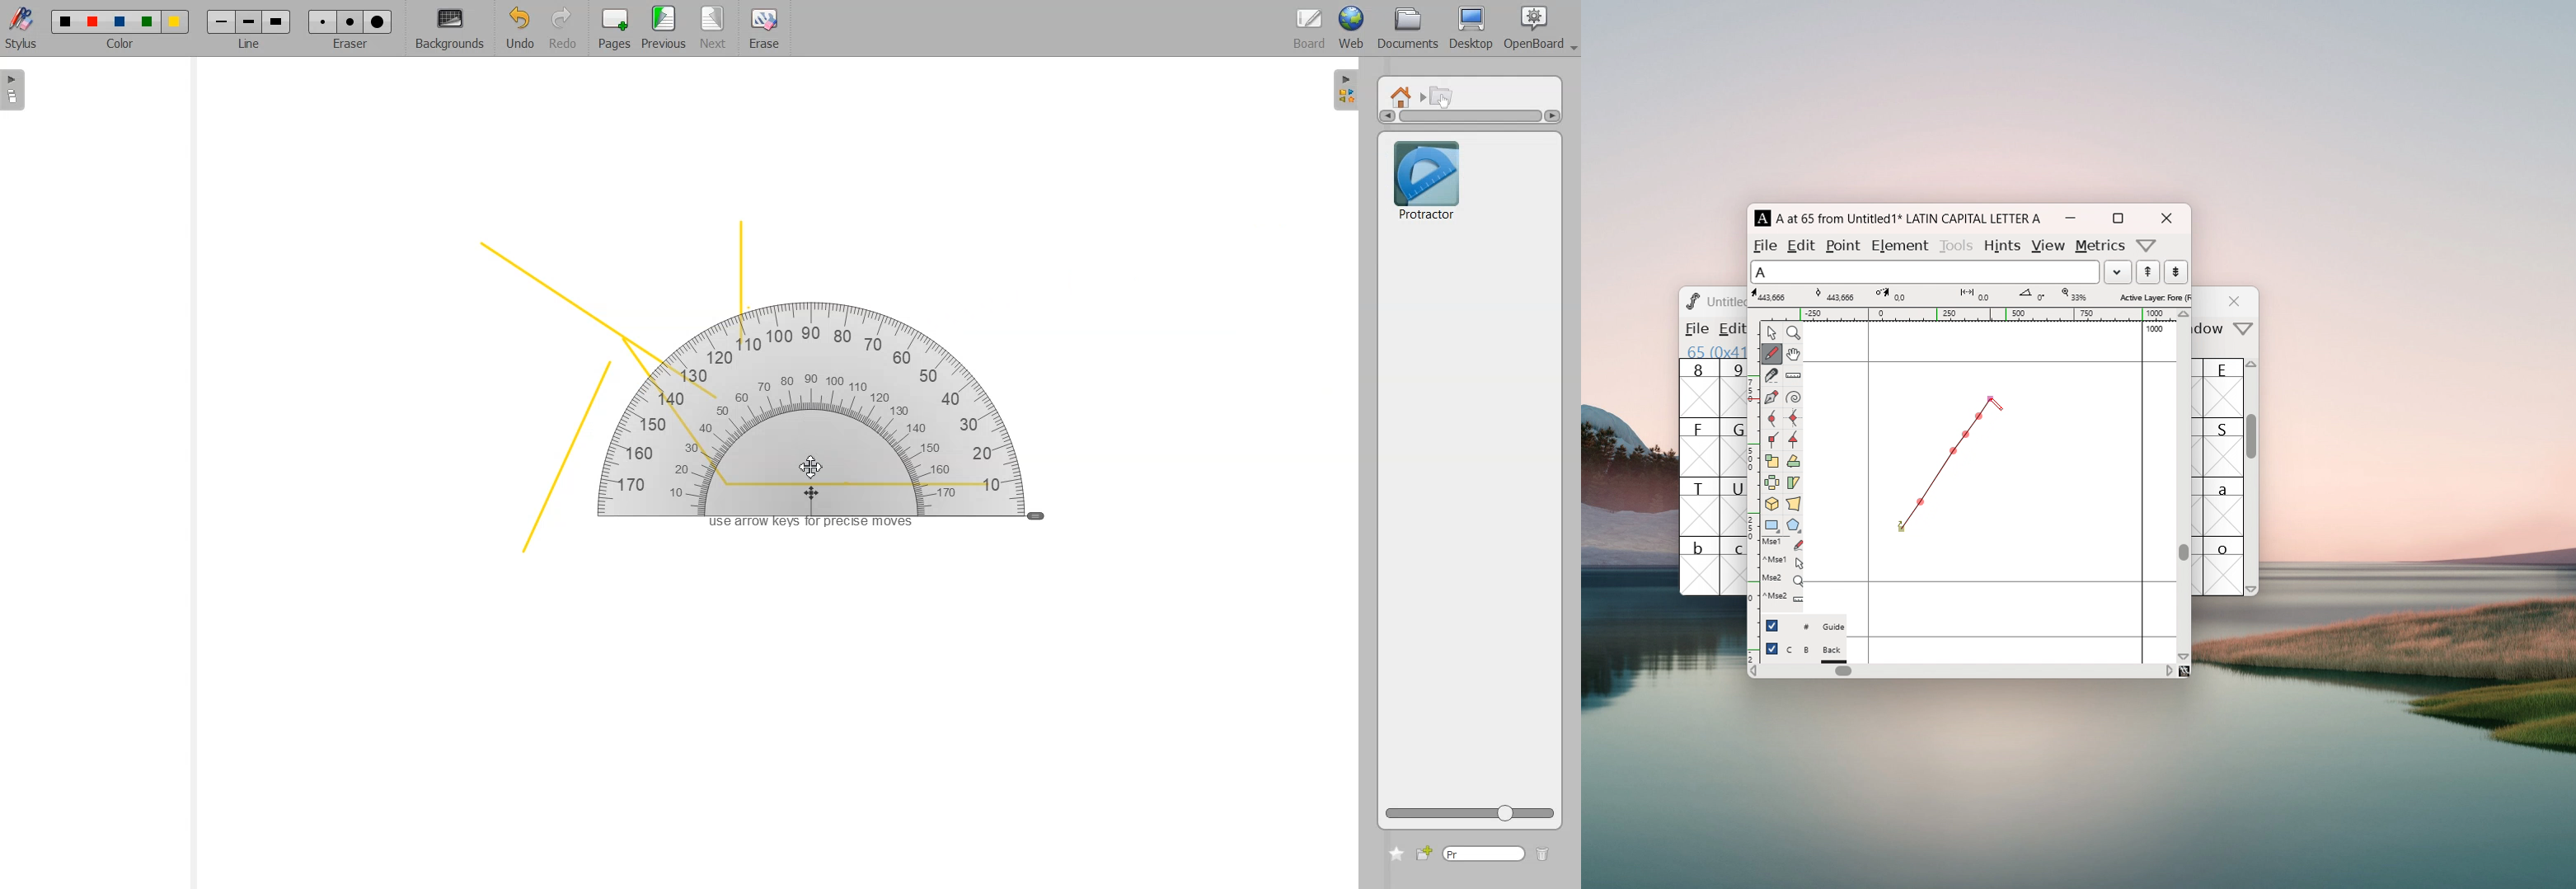 The width and height of the screenshot is (2576, 896). Describe the element at coordinates (2001, 245) in the screenshot. I see `hints` at that location.